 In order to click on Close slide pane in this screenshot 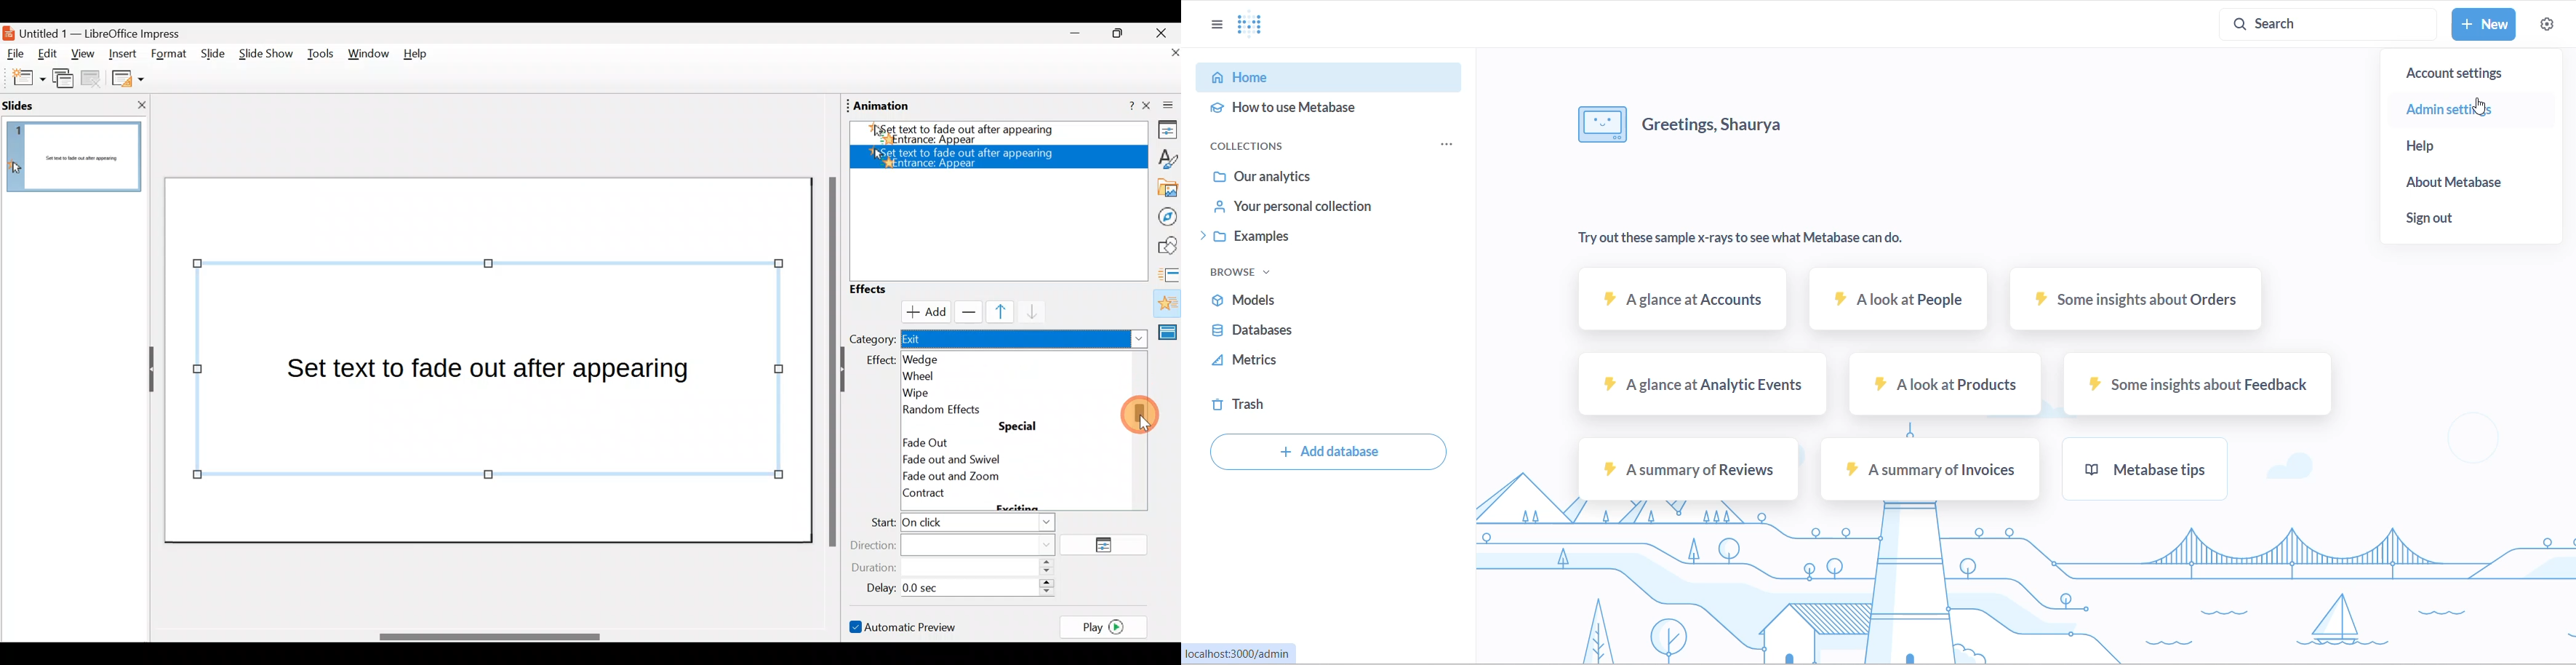, I will do `click(138, 105)`.